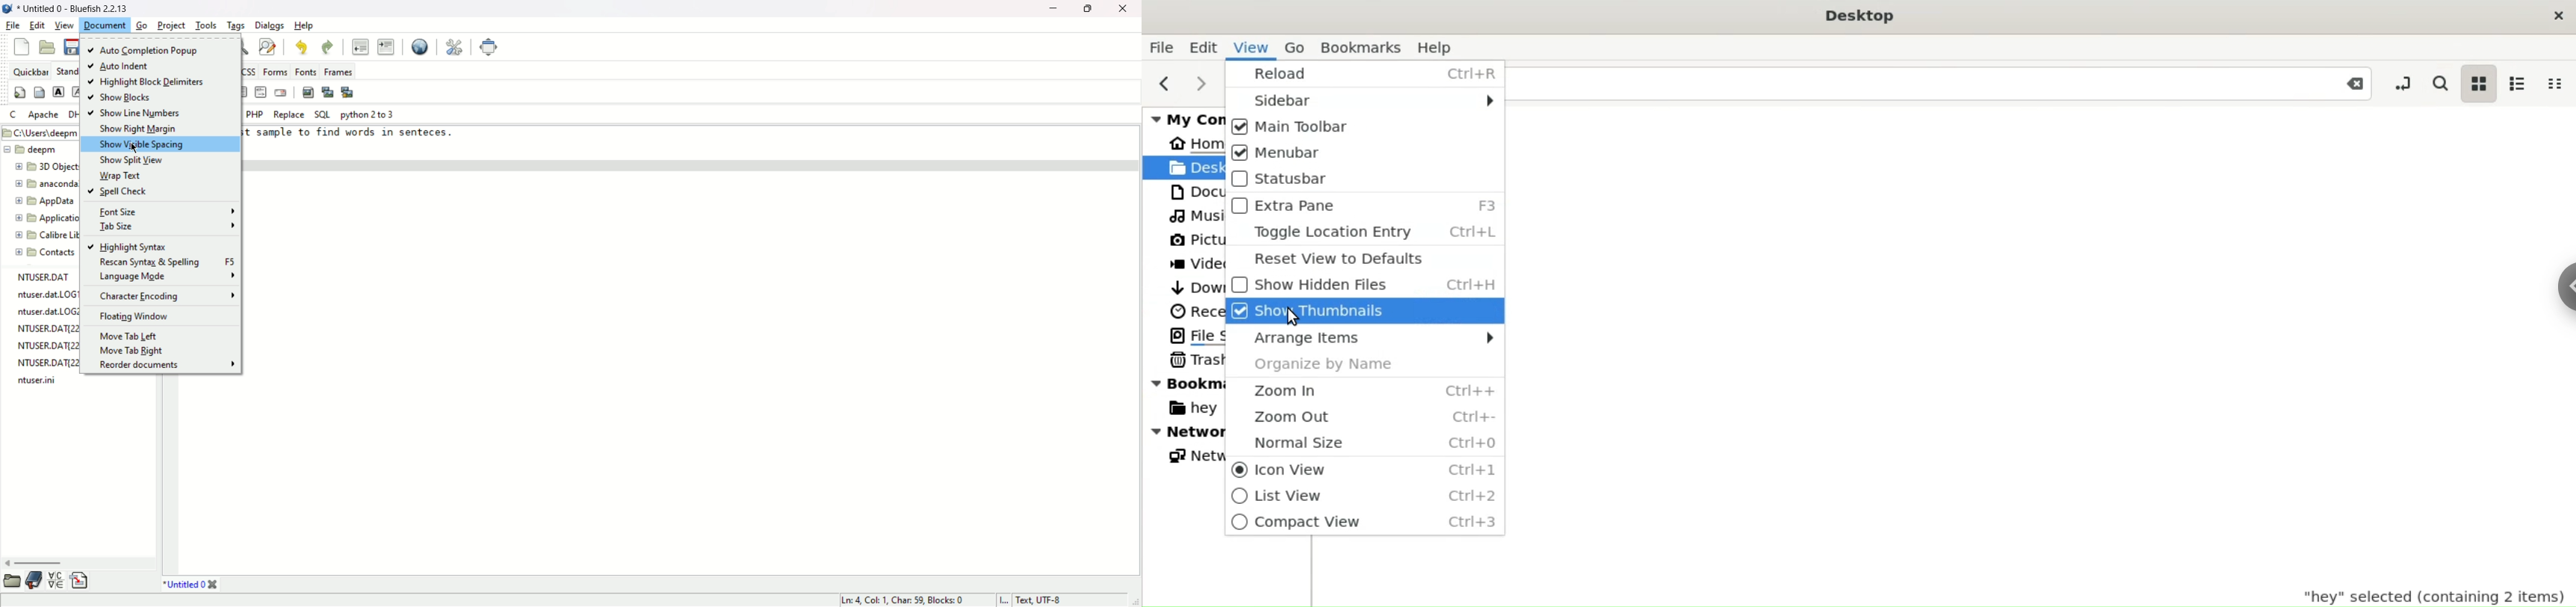  Describe the element at coordinates (77, 7) in the screenshot. I see `* Untitled 0 - Bluefish 2. 2. 13 ` at that location.